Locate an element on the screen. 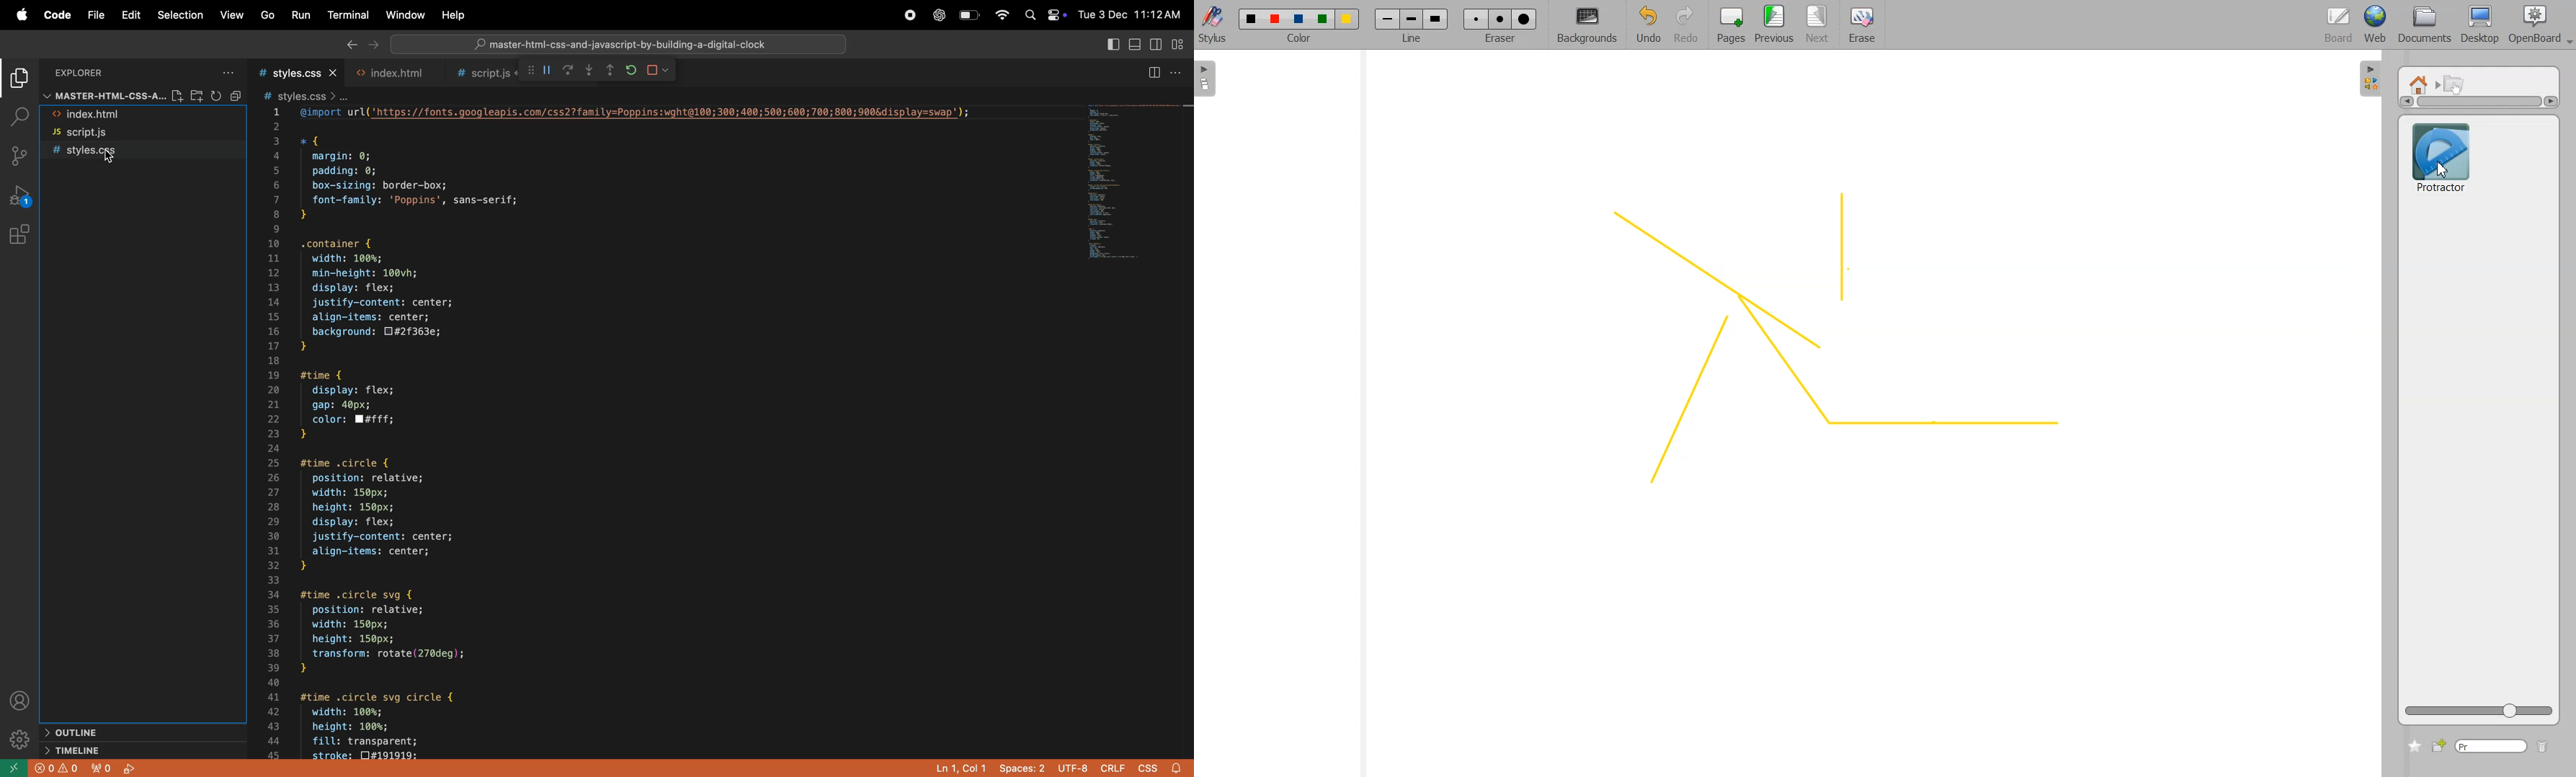 The image size is (2576, 784). search bar is located at coordinates (618, 41).